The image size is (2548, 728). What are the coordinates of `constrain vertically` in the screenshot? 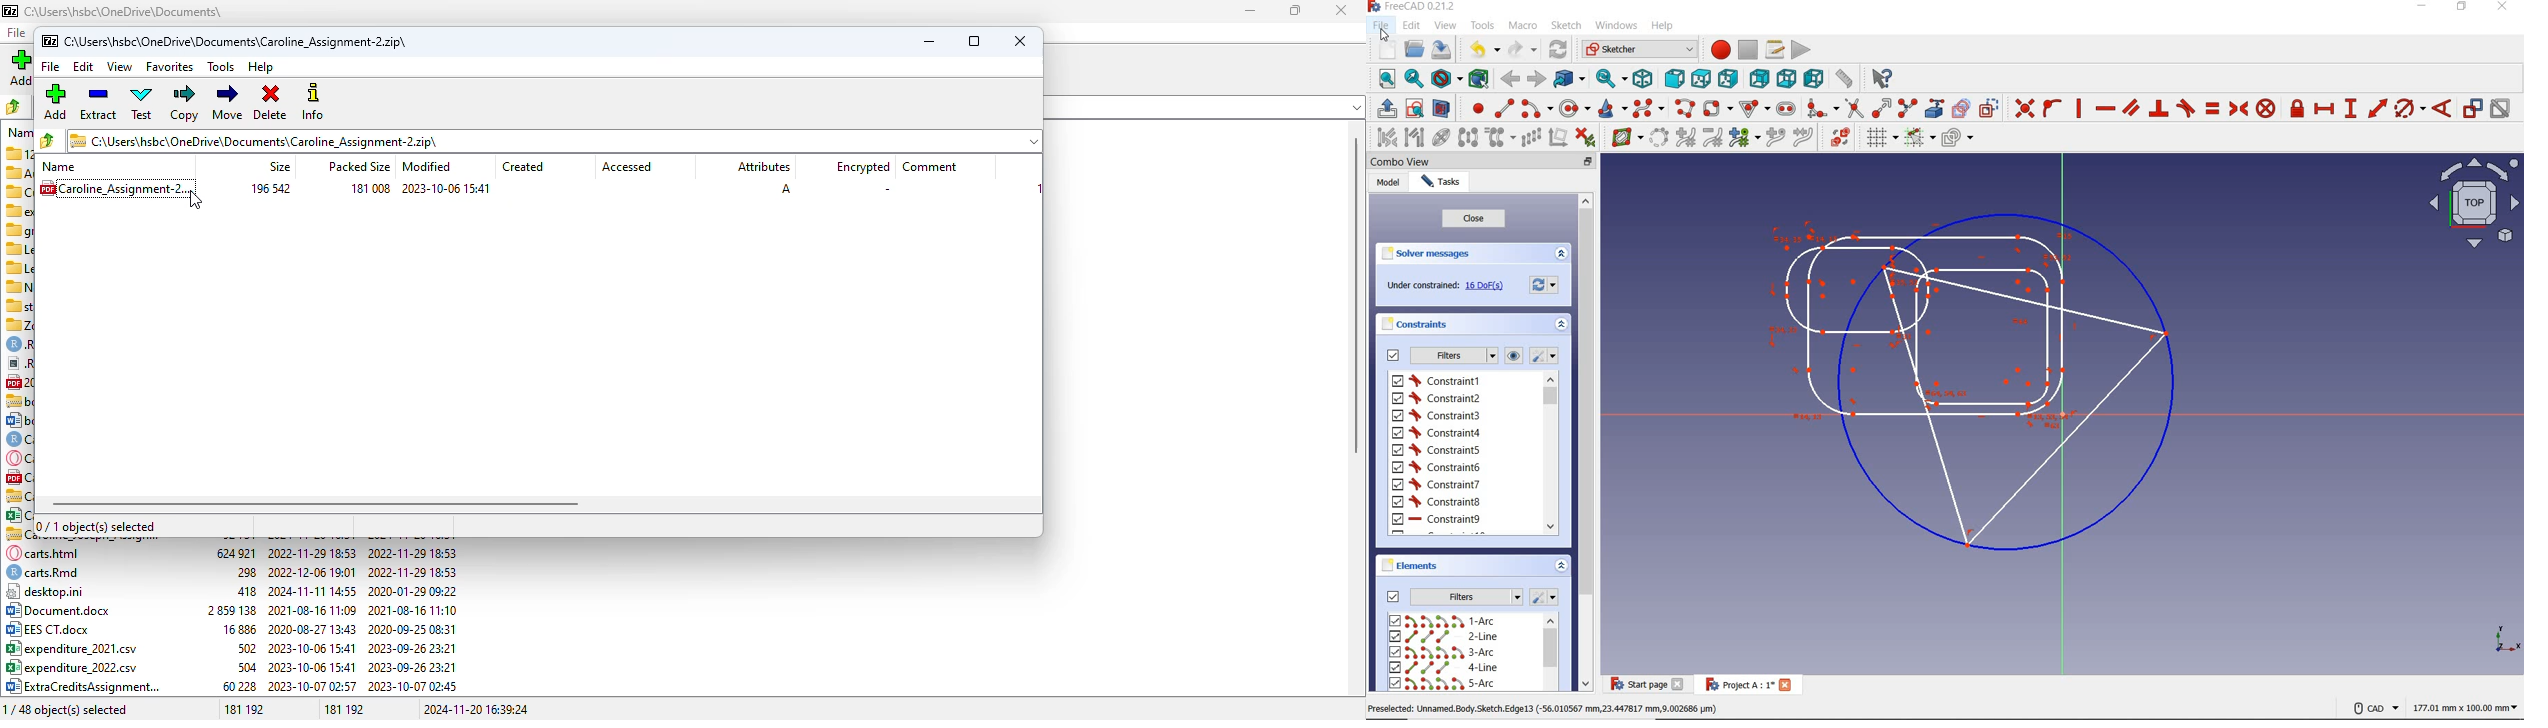 It's located at (2080, 108).